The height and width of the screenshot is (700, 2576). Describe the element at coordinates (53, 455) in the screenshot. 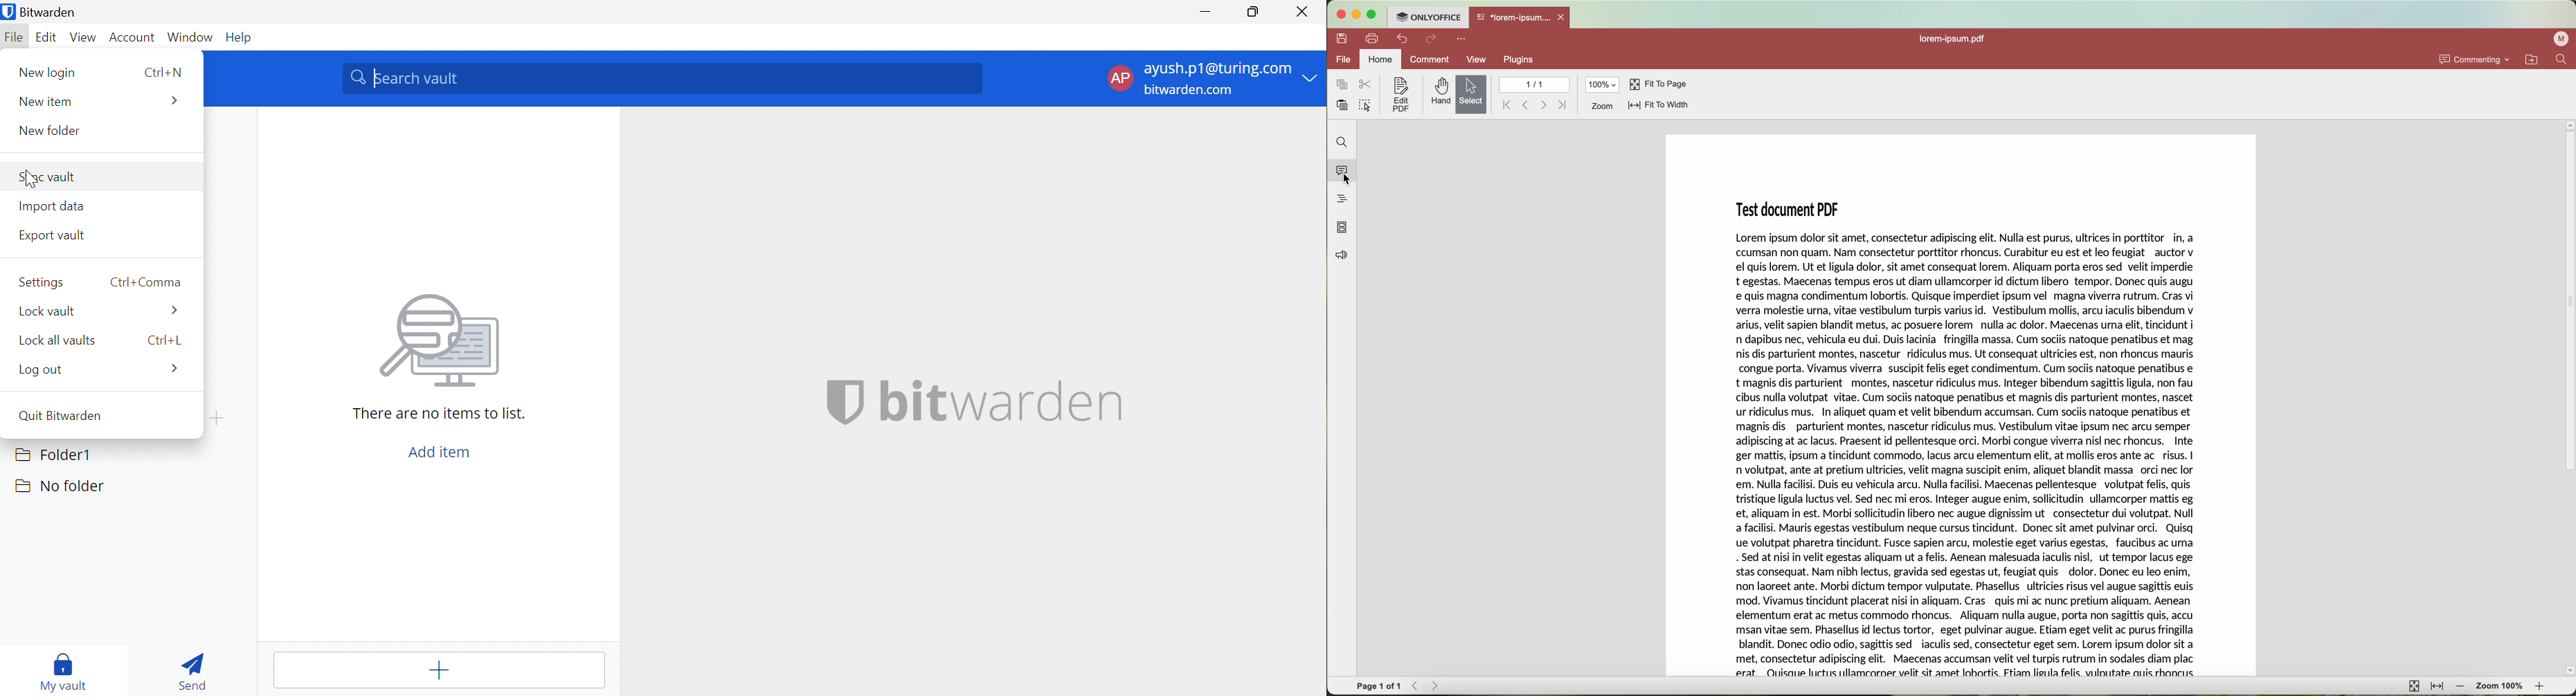

I see `Folder1` at that location.